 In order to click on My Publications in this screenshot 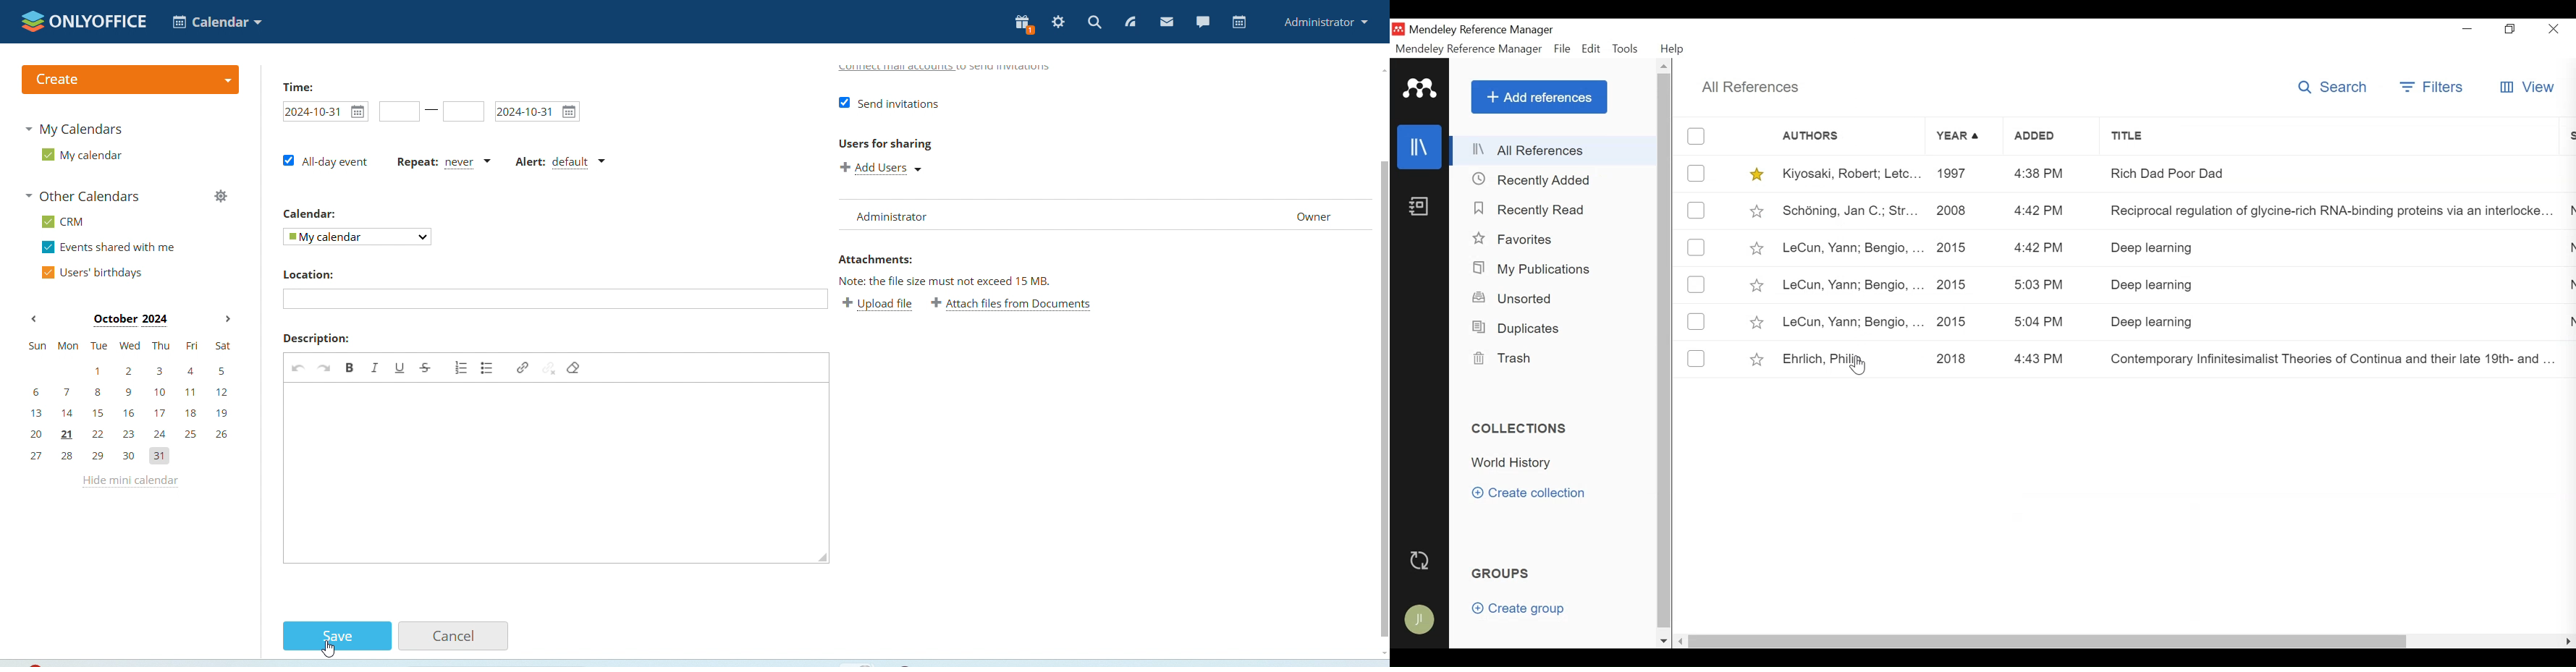, I will do `click(1531, 269)`.